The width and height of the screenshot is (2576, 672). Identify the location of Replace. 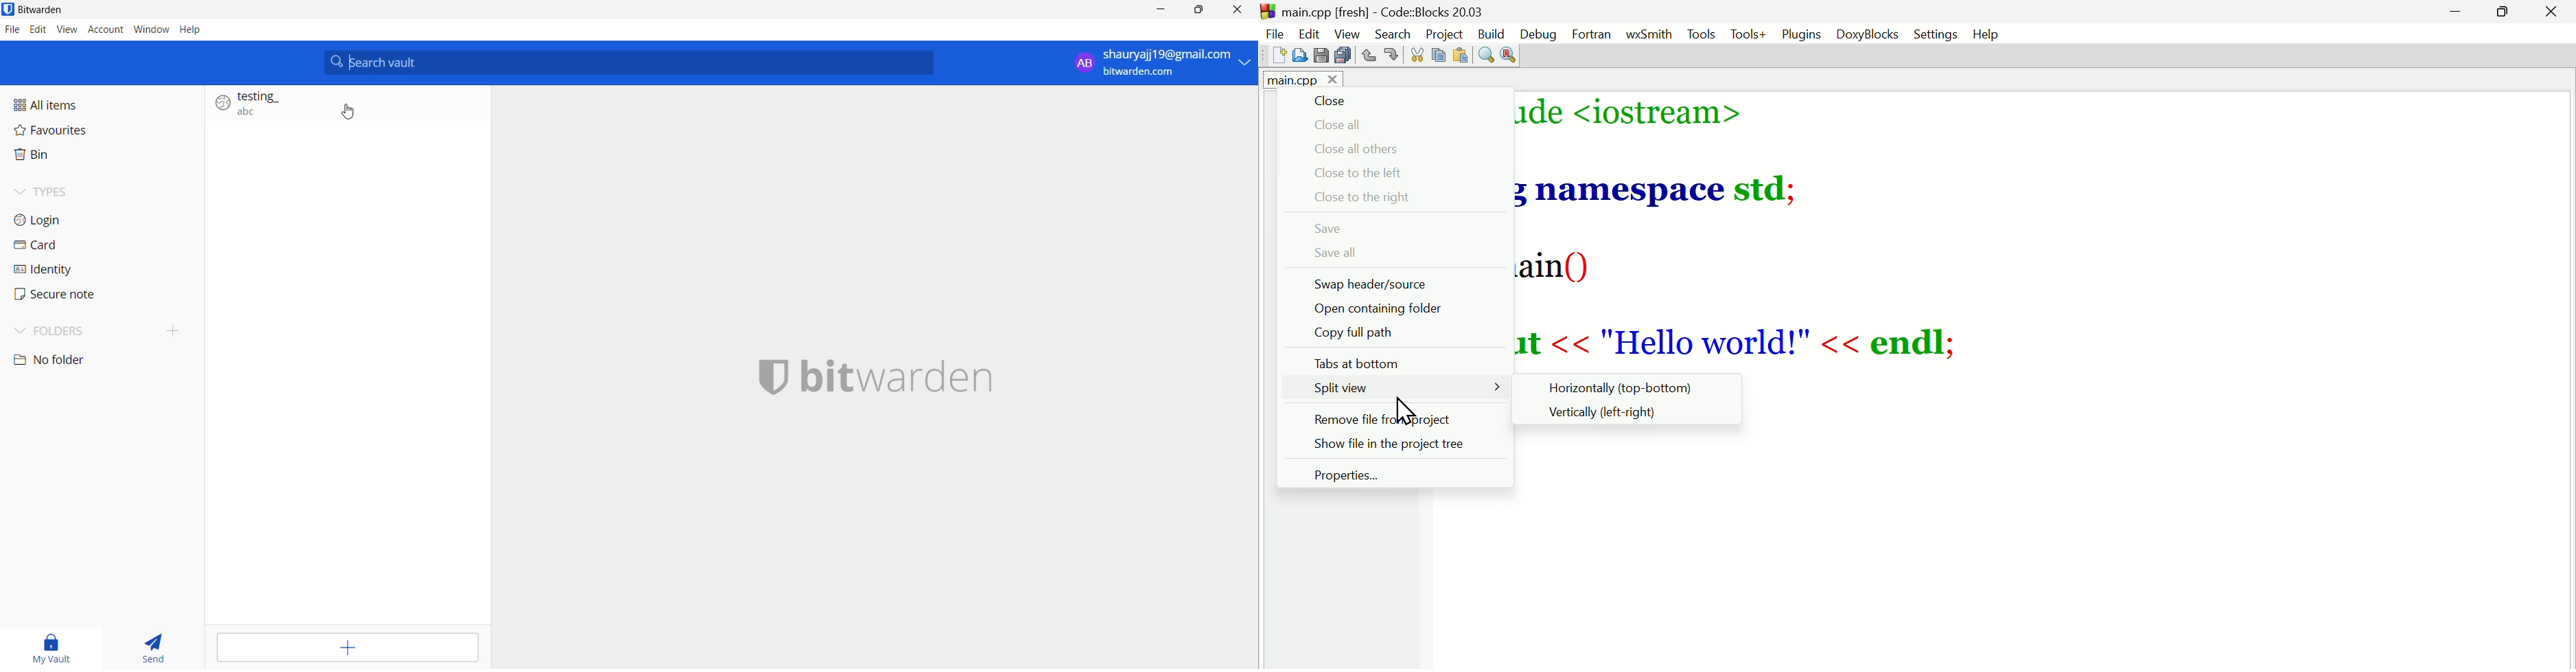
(1513, 53).